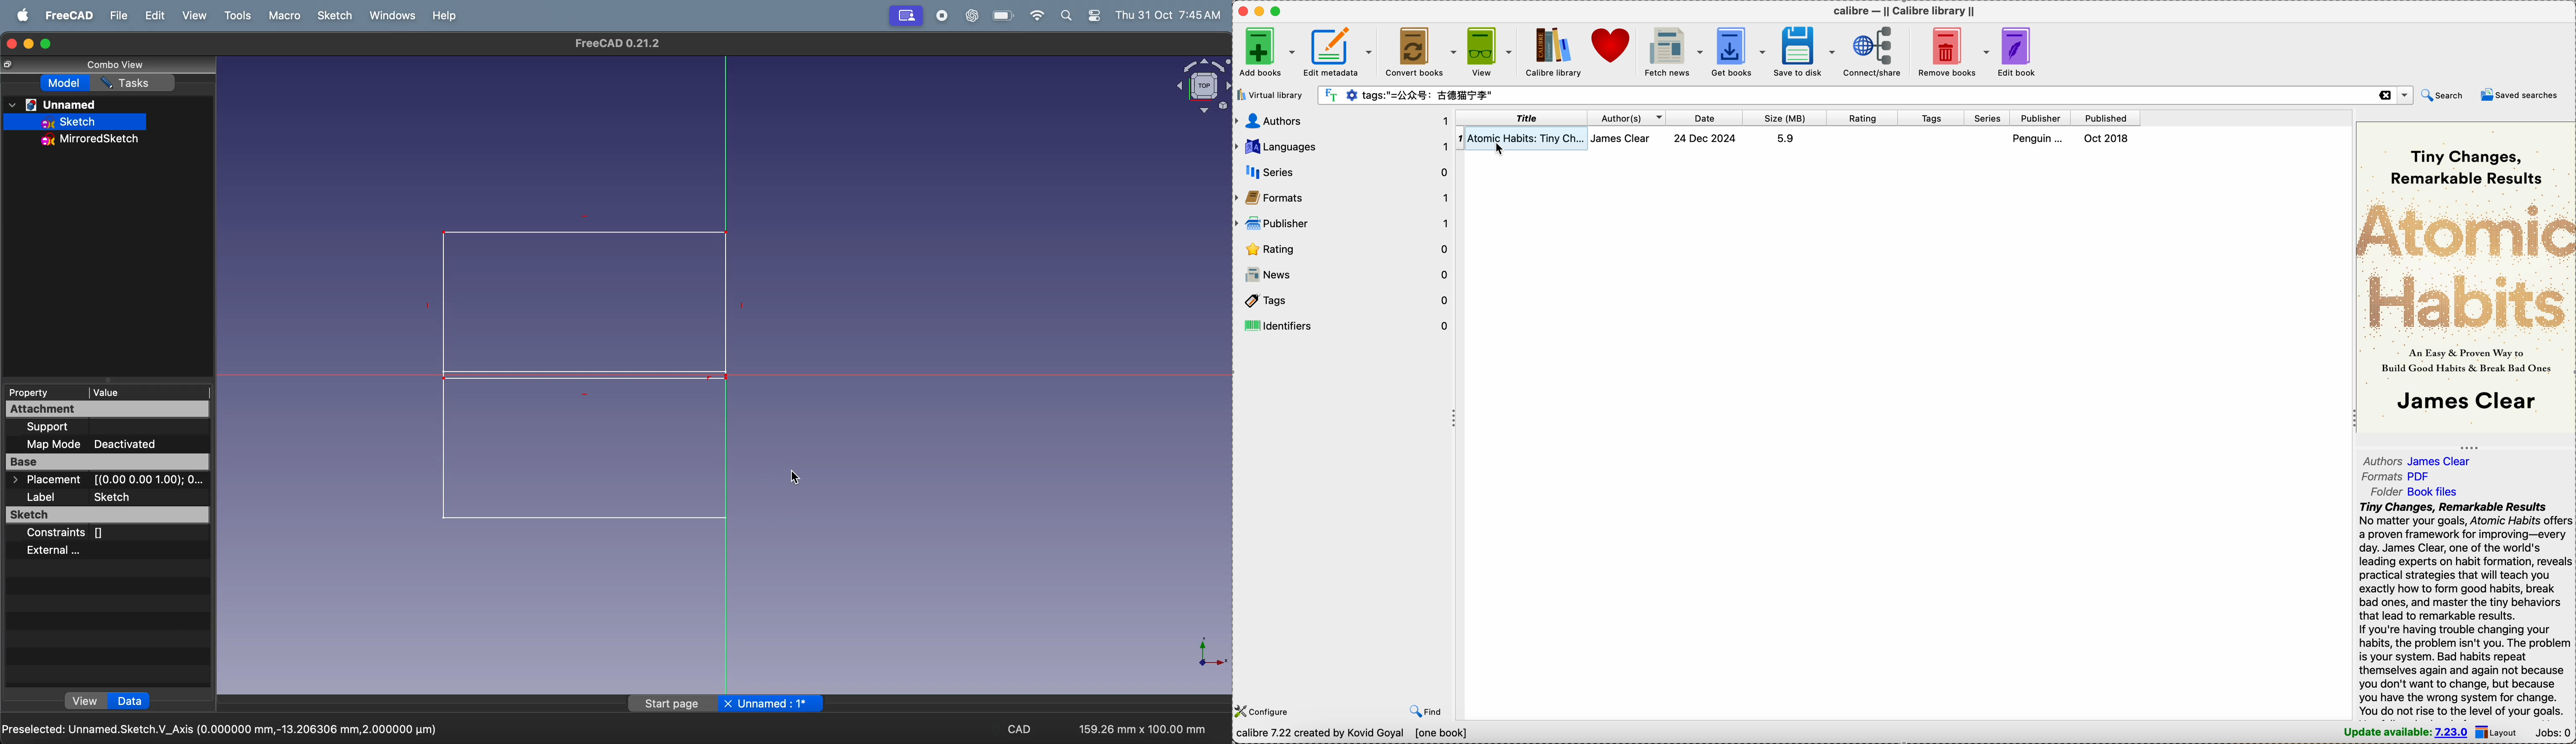 The height and width of the screenshot is (756, 2576). What do you see at coordinates (390, 16) in the screenshot?
I see `windows` at bounding box center [390, 16].